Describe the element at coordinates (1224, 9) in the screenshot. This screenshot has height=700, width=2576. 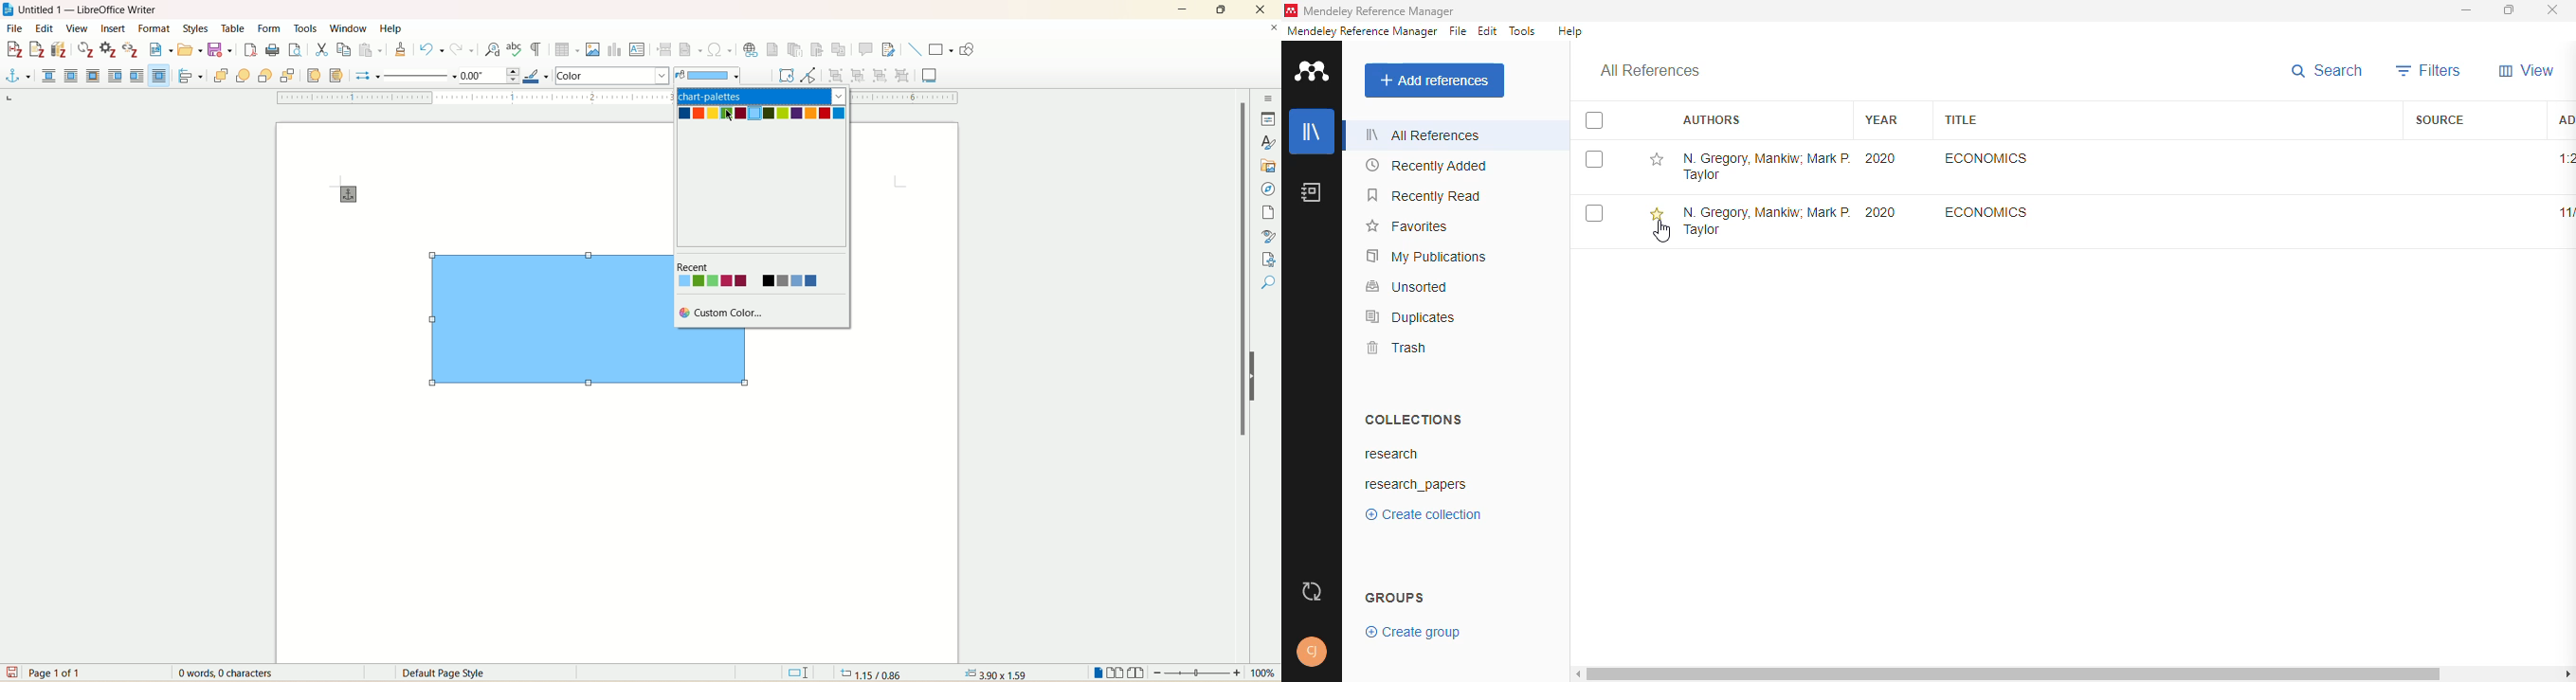
I see `maximize` at that location.